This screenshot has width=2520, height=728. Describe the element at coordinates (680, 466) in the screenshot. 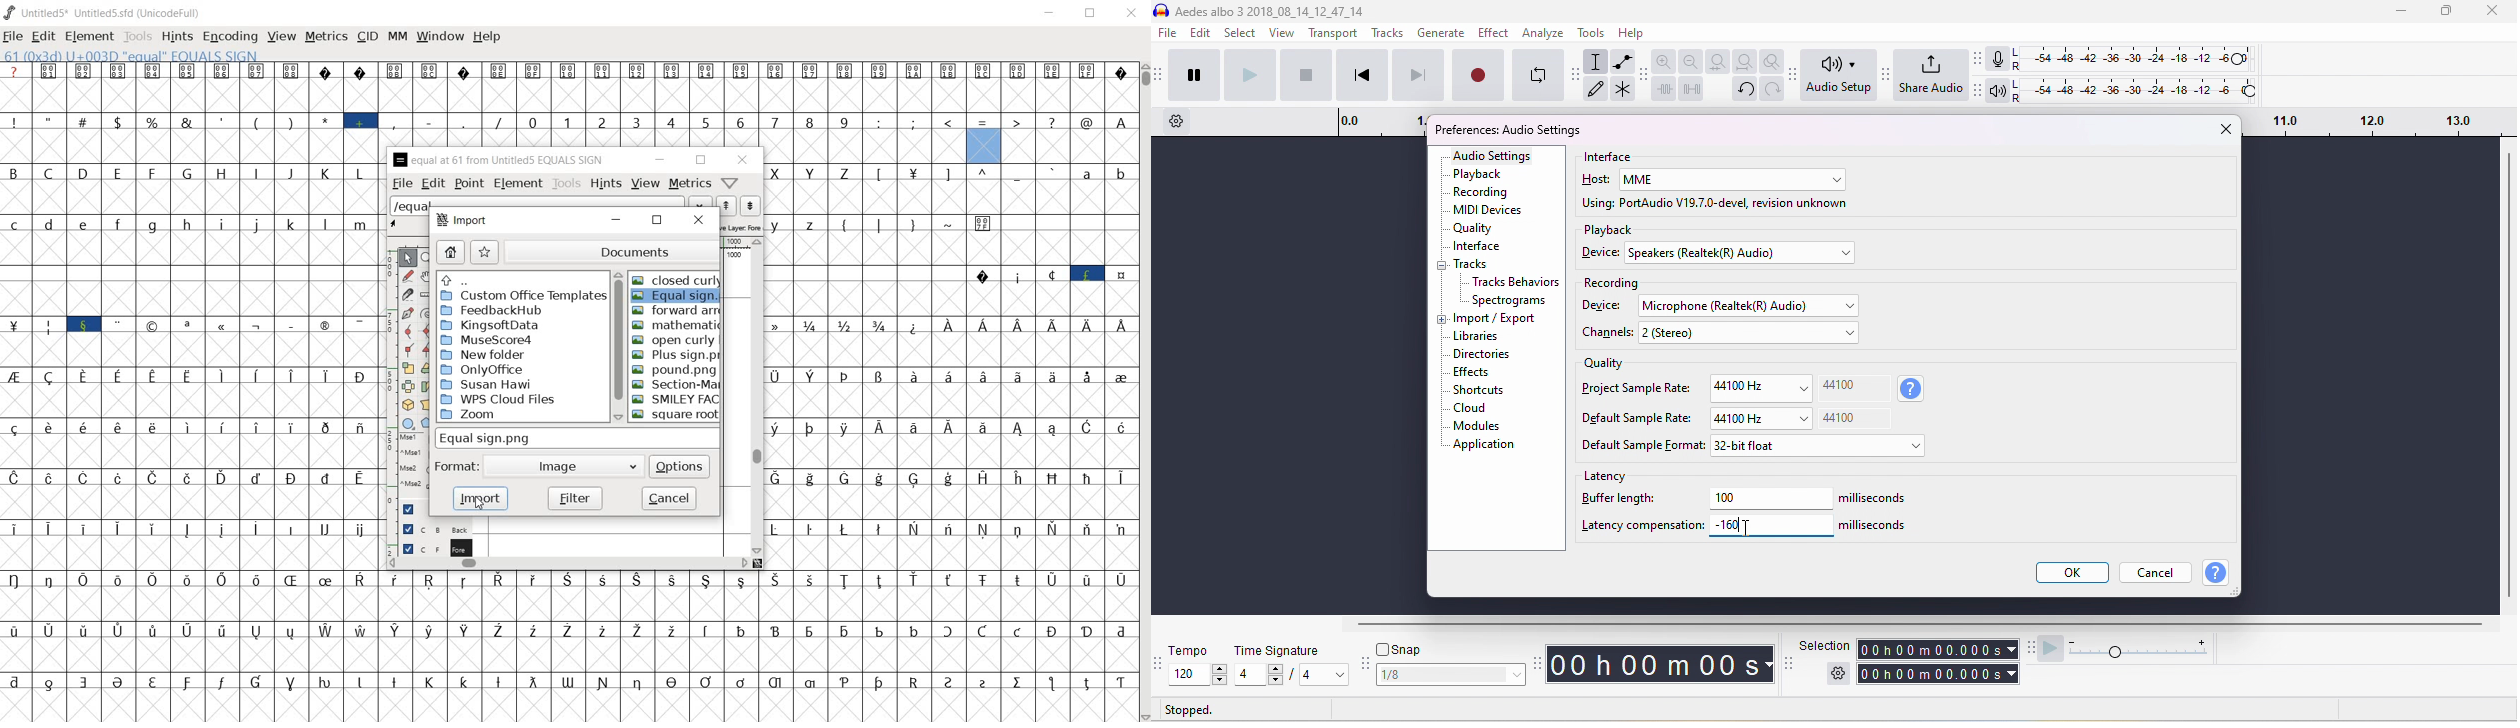

I see `options` at that location.